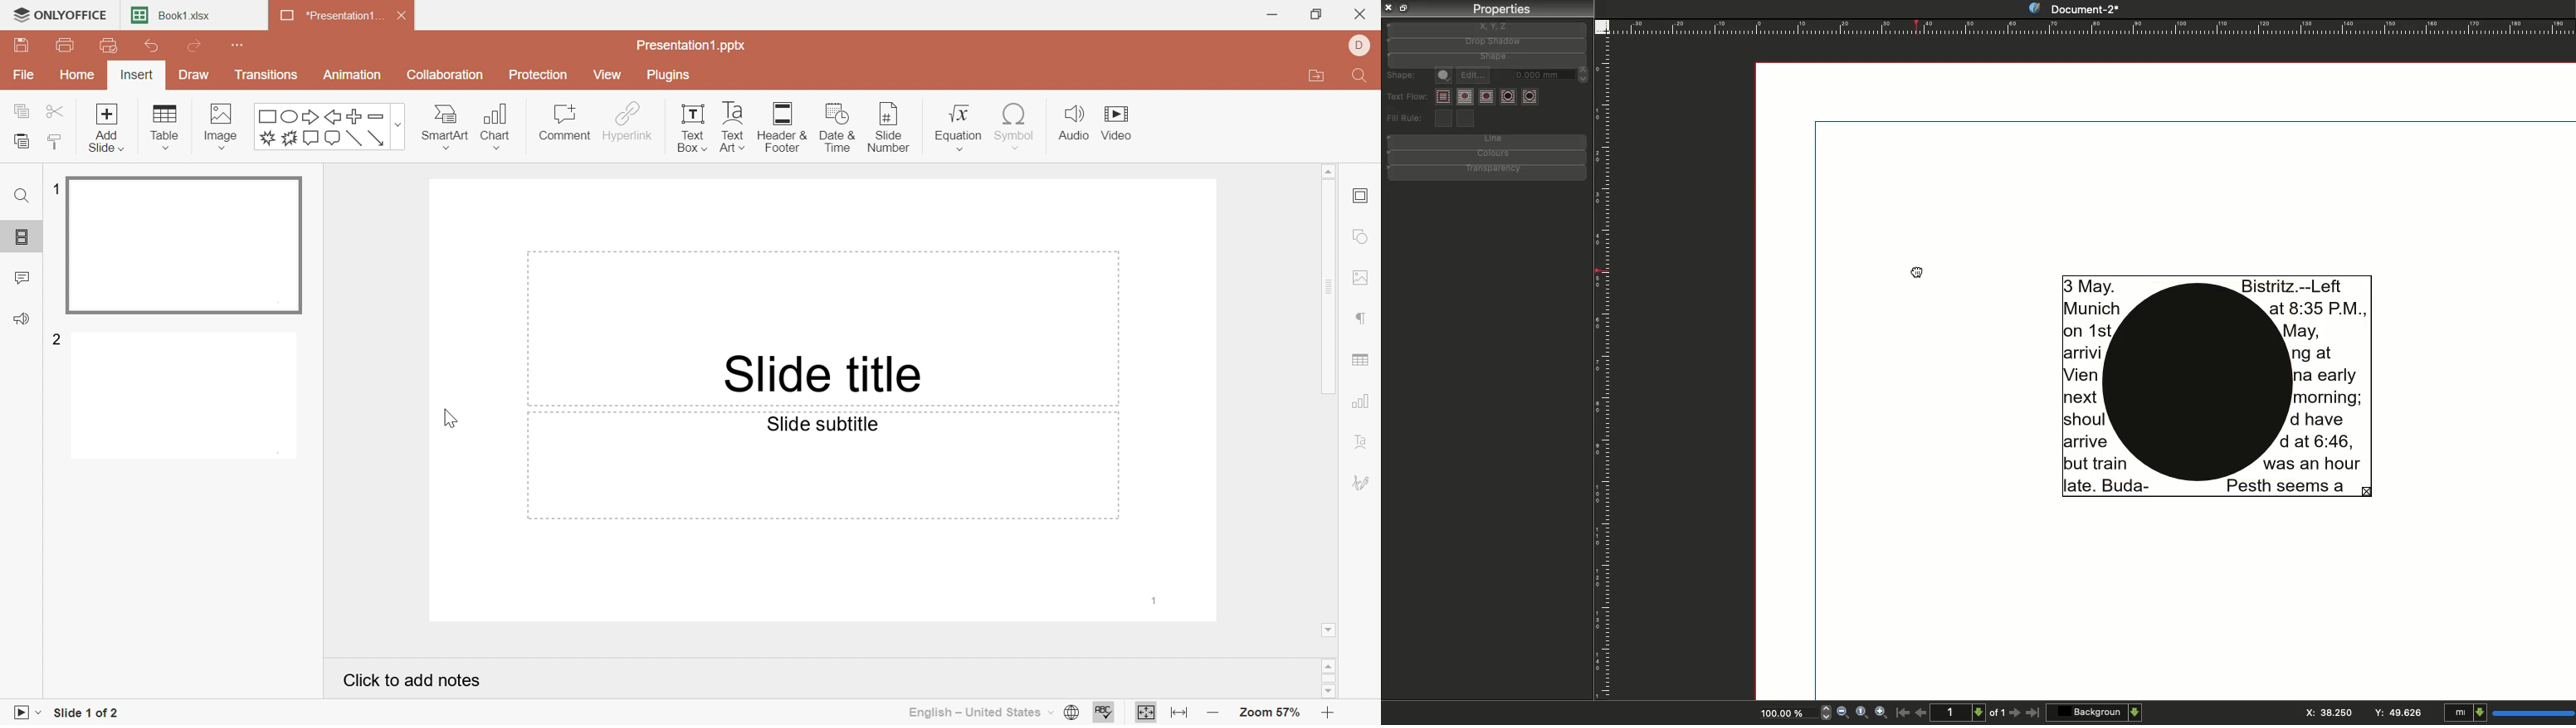 The height and width of the screenshot is (728, 2576). Describe the element at coordinates (24, 76) in the screenshot. I see `File` at that location.